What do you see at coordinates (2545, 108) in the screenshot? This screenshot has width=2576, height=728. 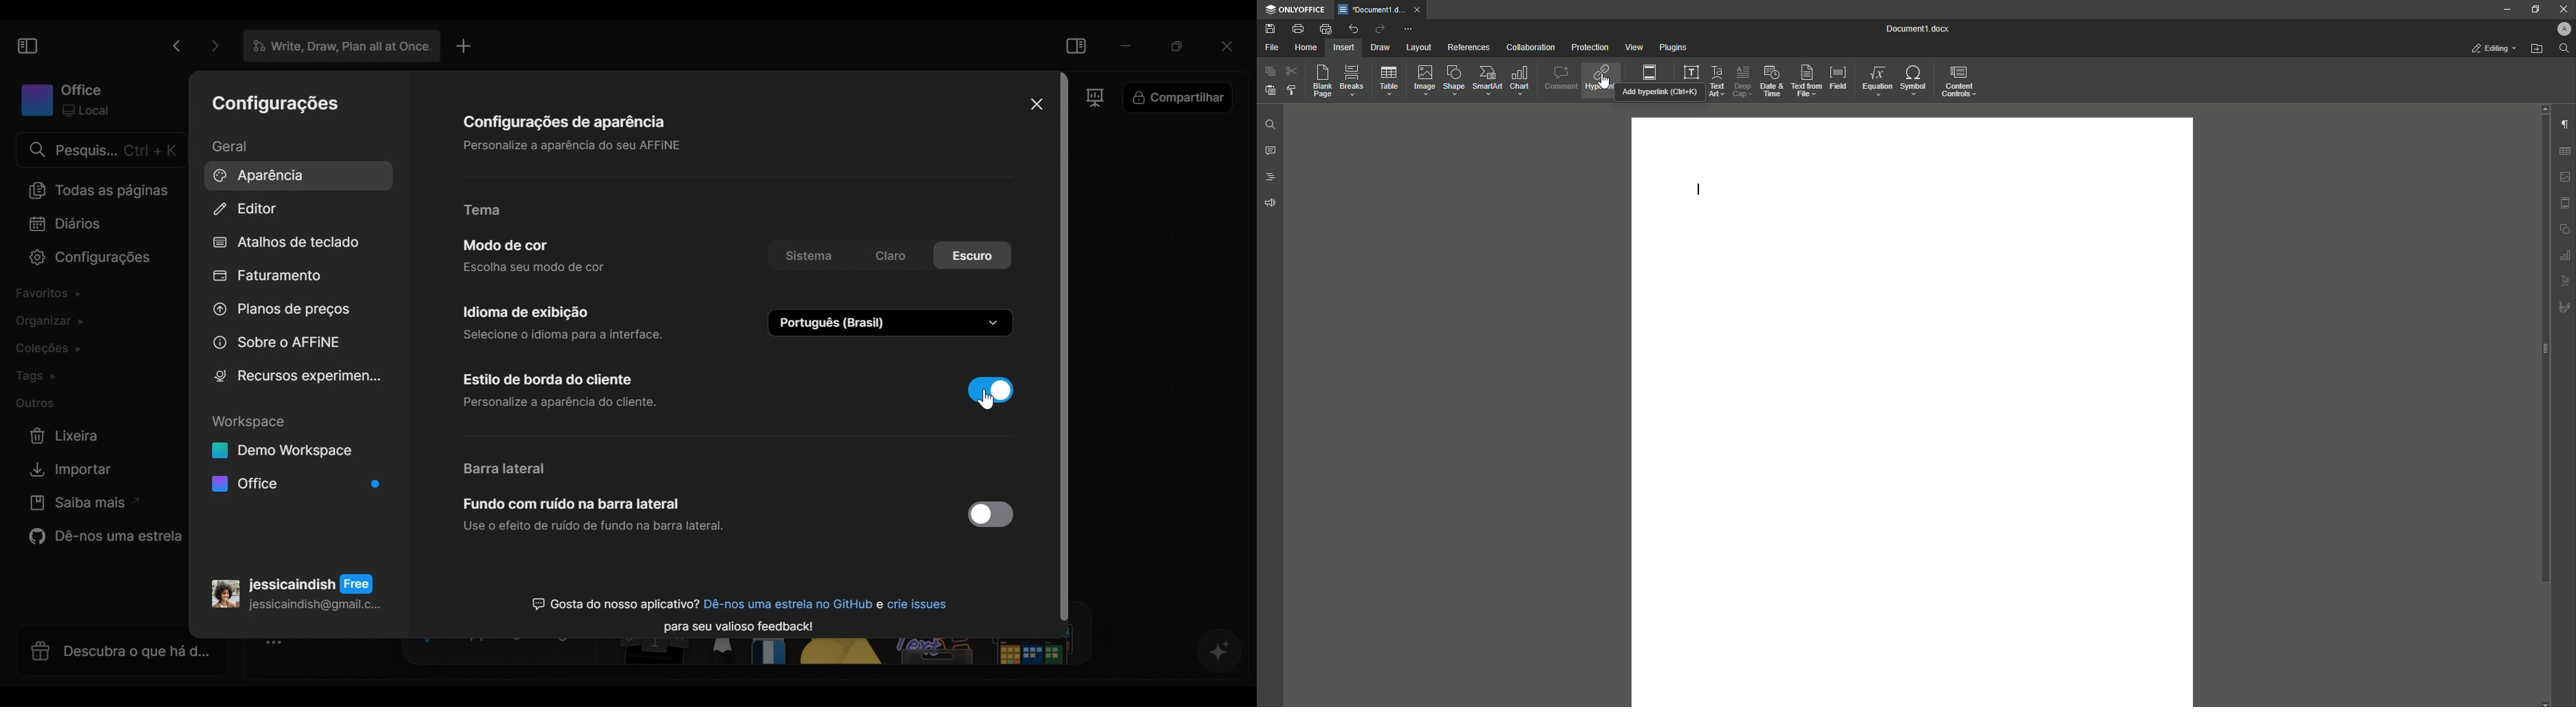 I see `scroll up` at bounding box center [2545, 108].